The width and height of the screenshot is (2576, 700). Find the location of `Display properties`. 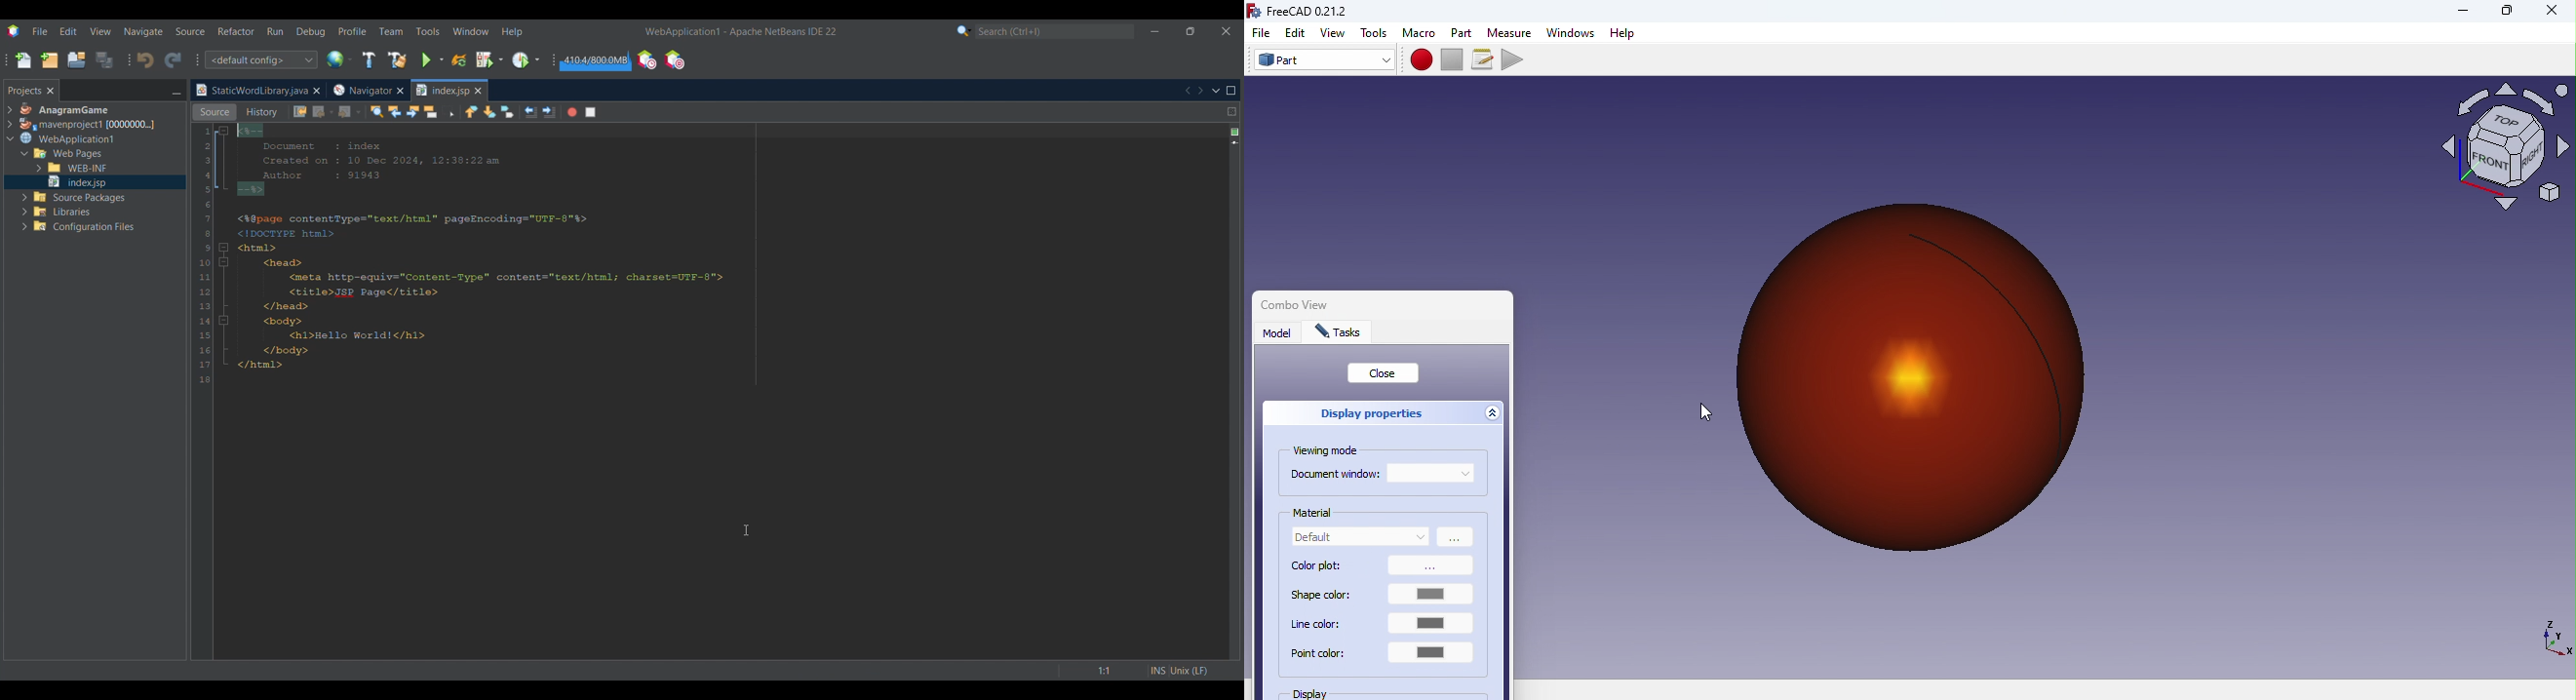

Display properties is located at coordinates (1366, 413).